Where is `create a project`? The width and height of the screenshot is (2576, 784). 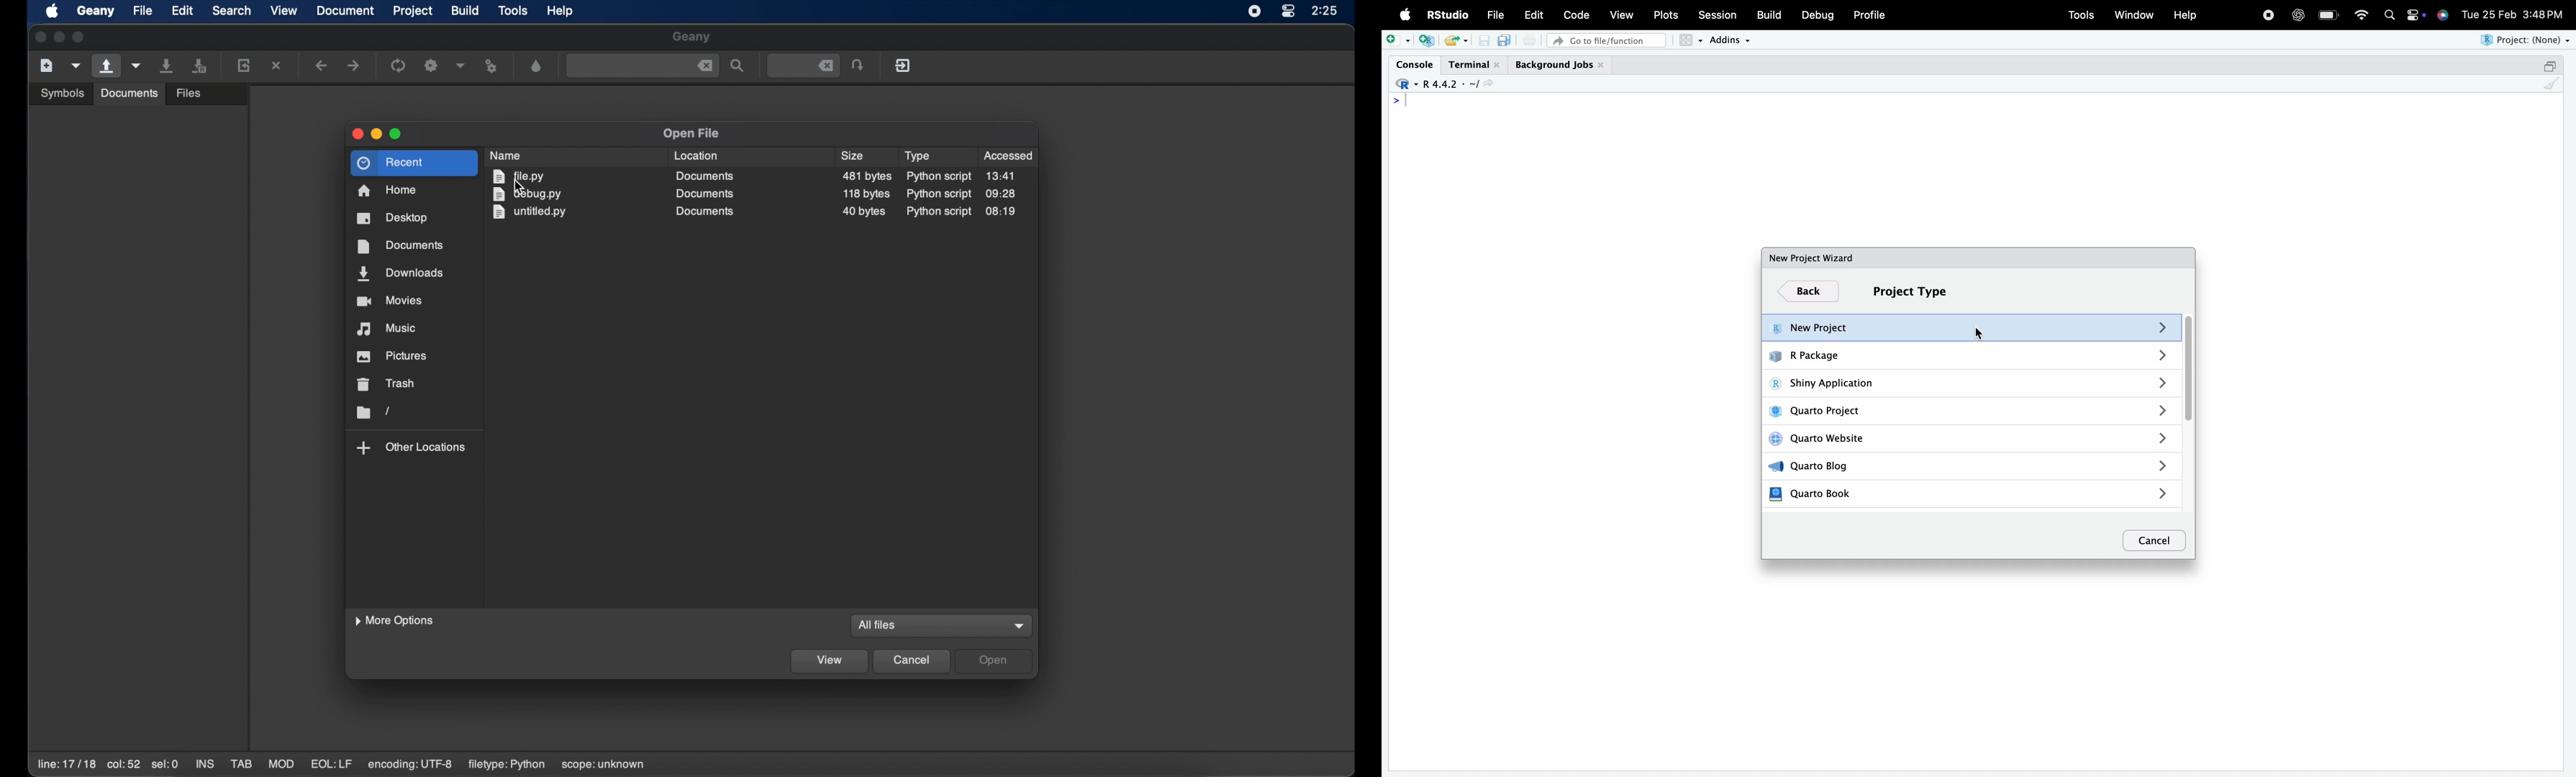
create a project is located at coordinates (1427, 41).